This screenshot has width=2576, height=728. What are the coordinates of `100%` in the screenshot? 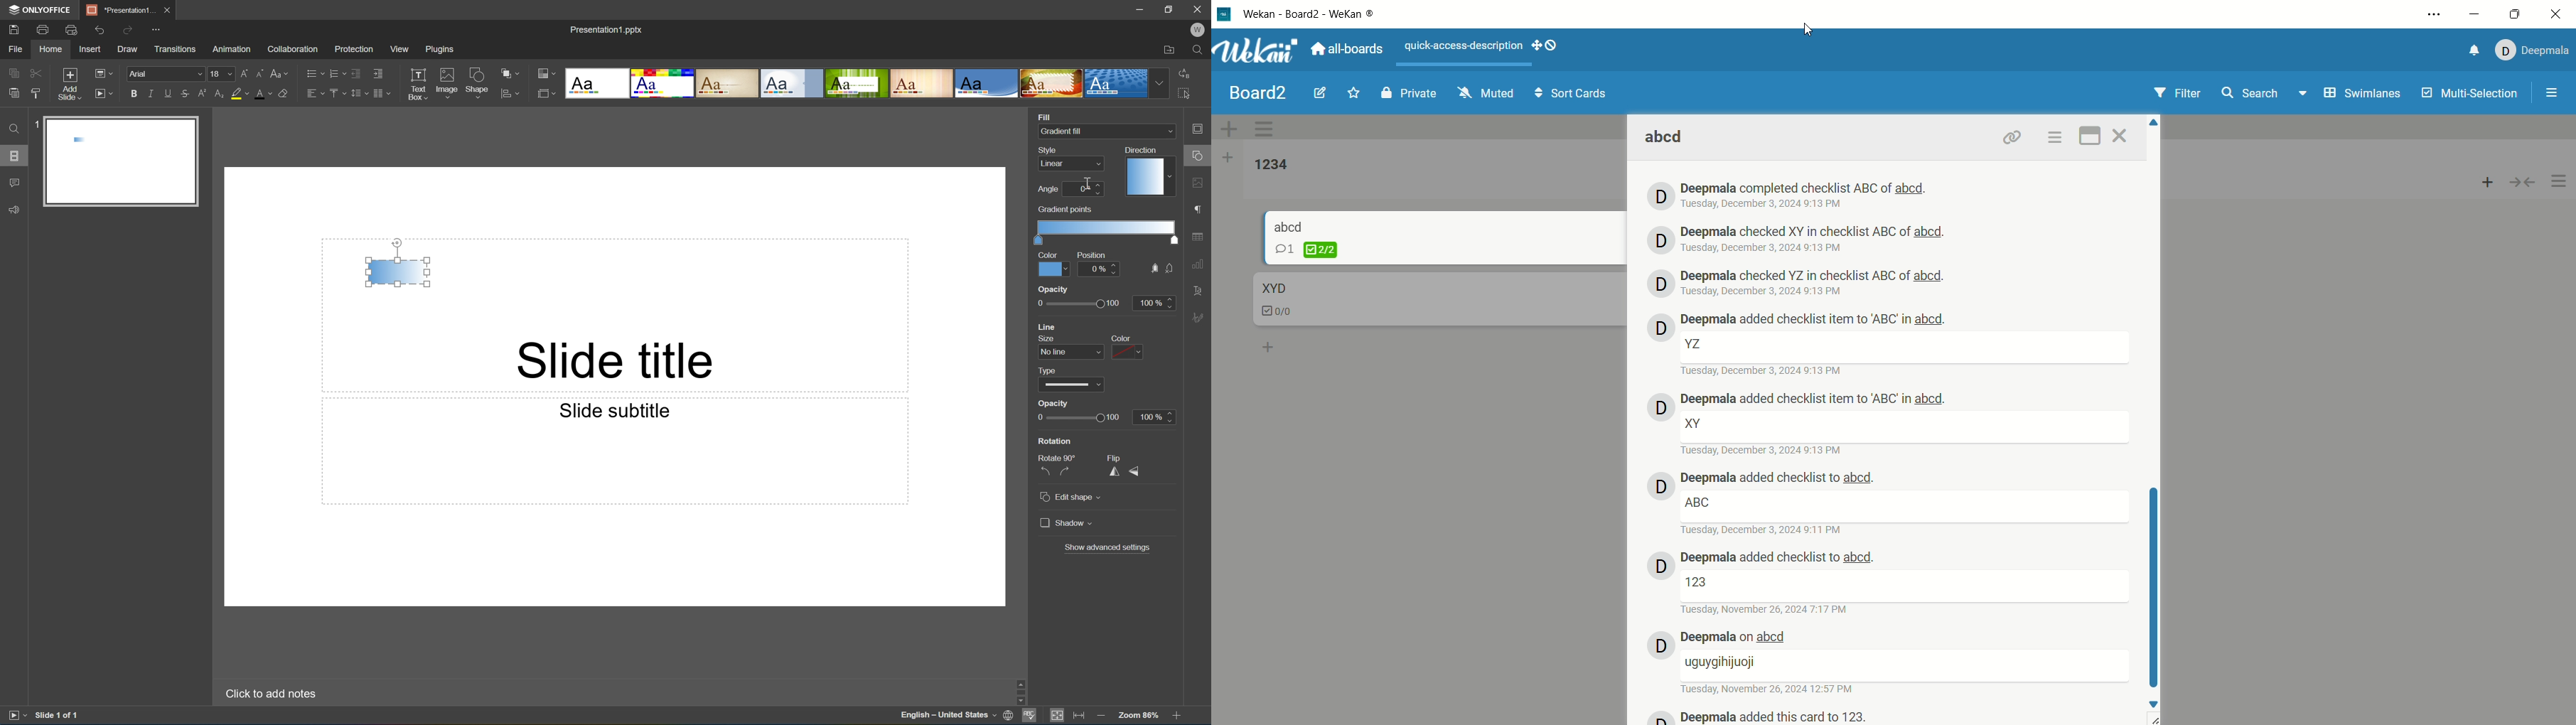 It's located at (1154, 416).